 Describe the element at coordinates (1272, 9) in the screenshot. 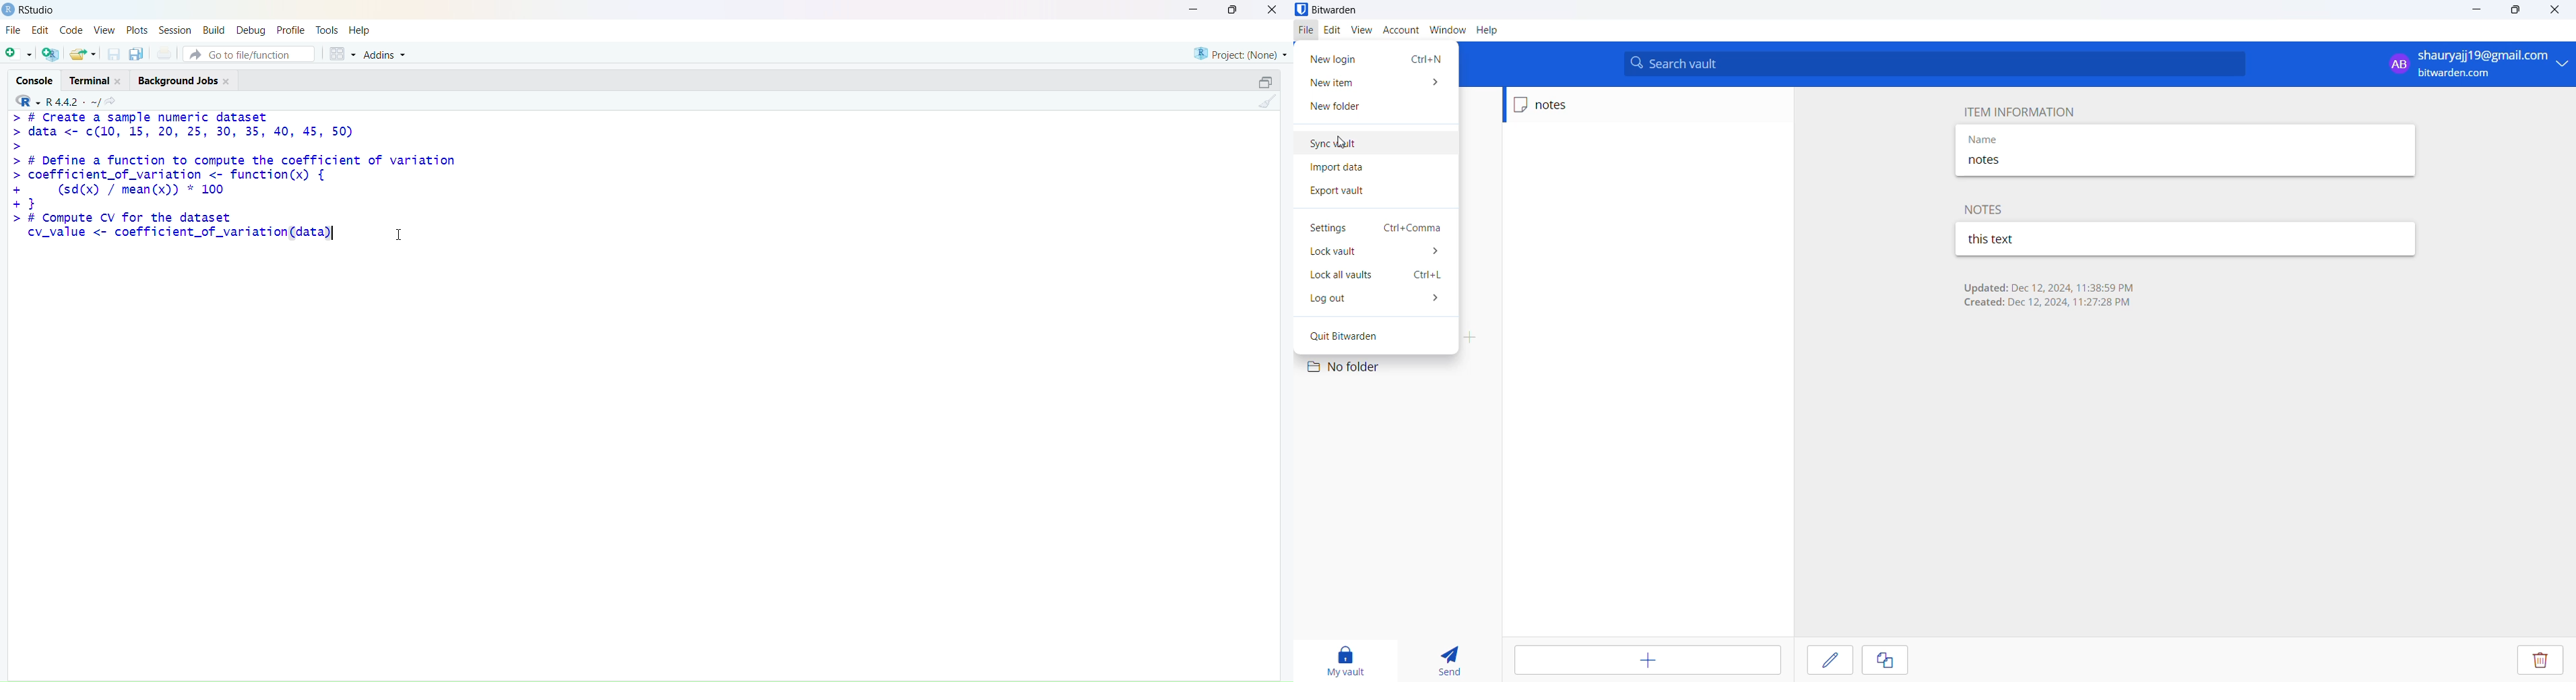

I see `close` at that location.